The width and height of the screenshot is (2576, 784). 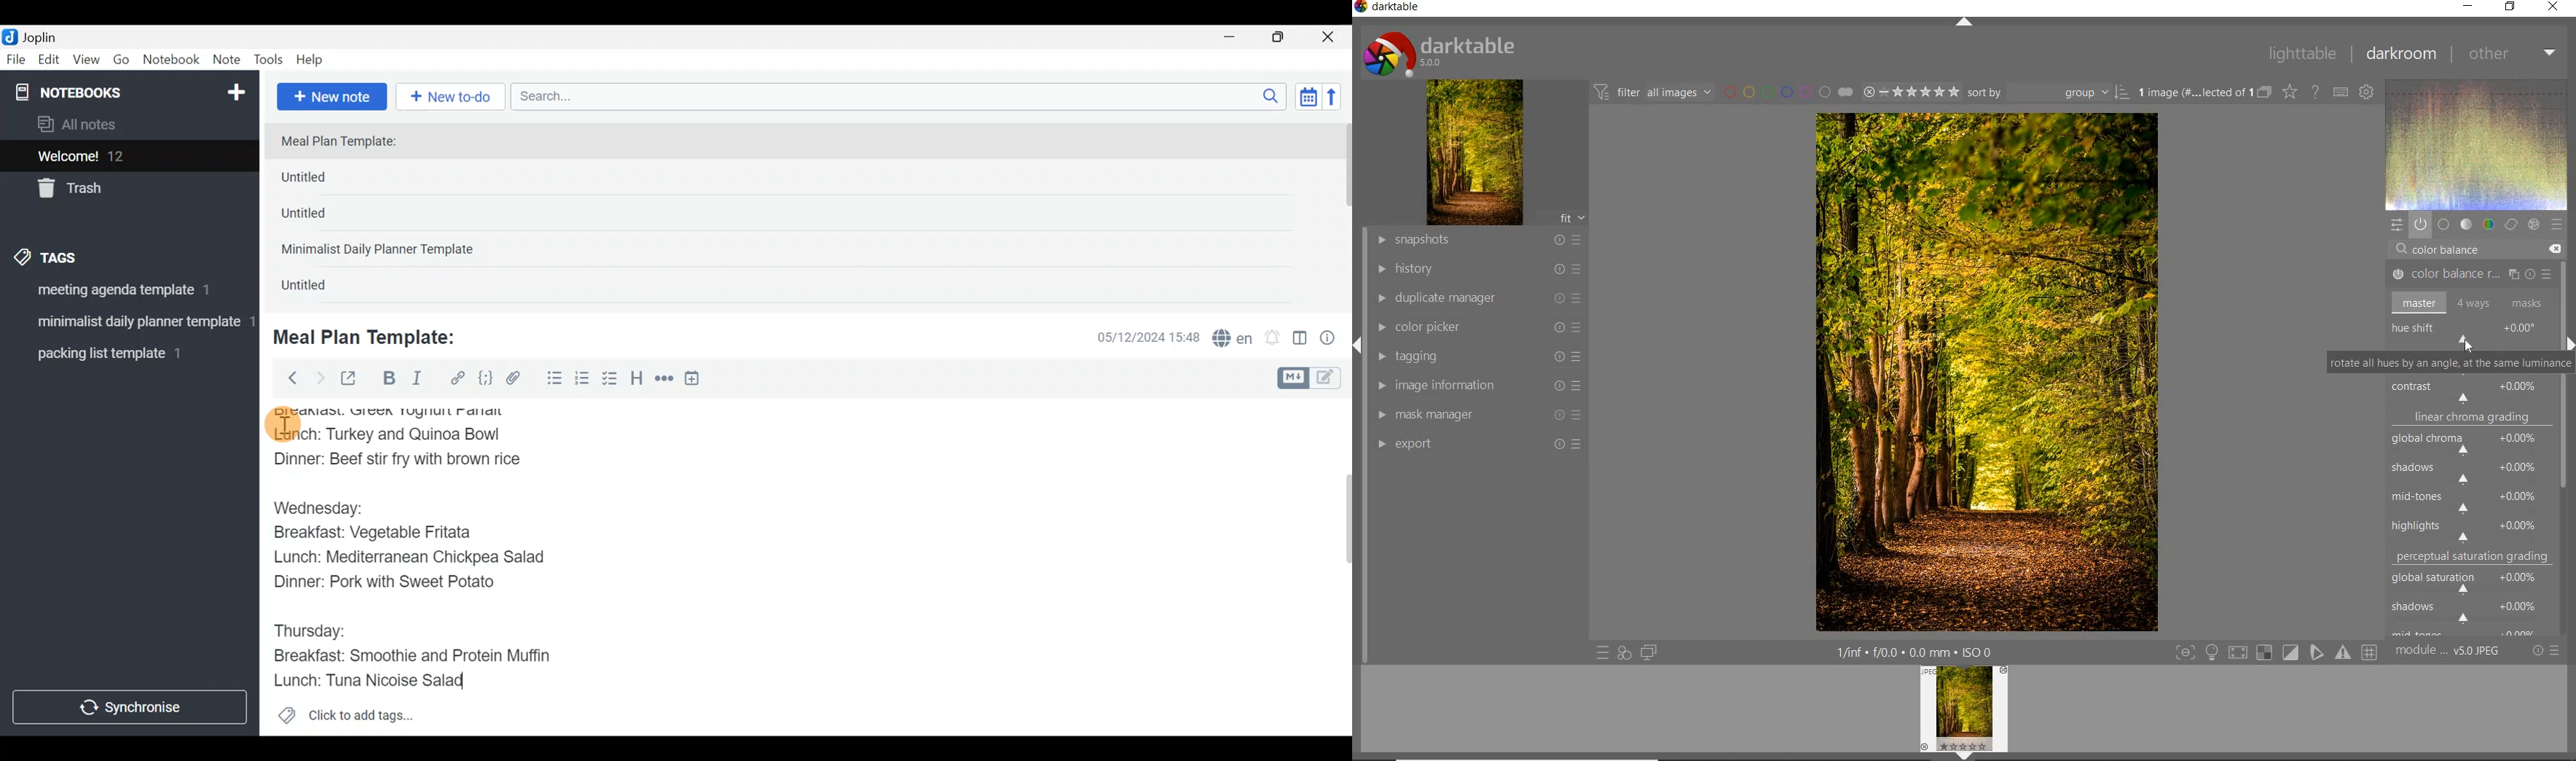 What do you see at coordinates (479, 685) in the screenshot?
I see `text Cursor` at bounding box center [479, 685].